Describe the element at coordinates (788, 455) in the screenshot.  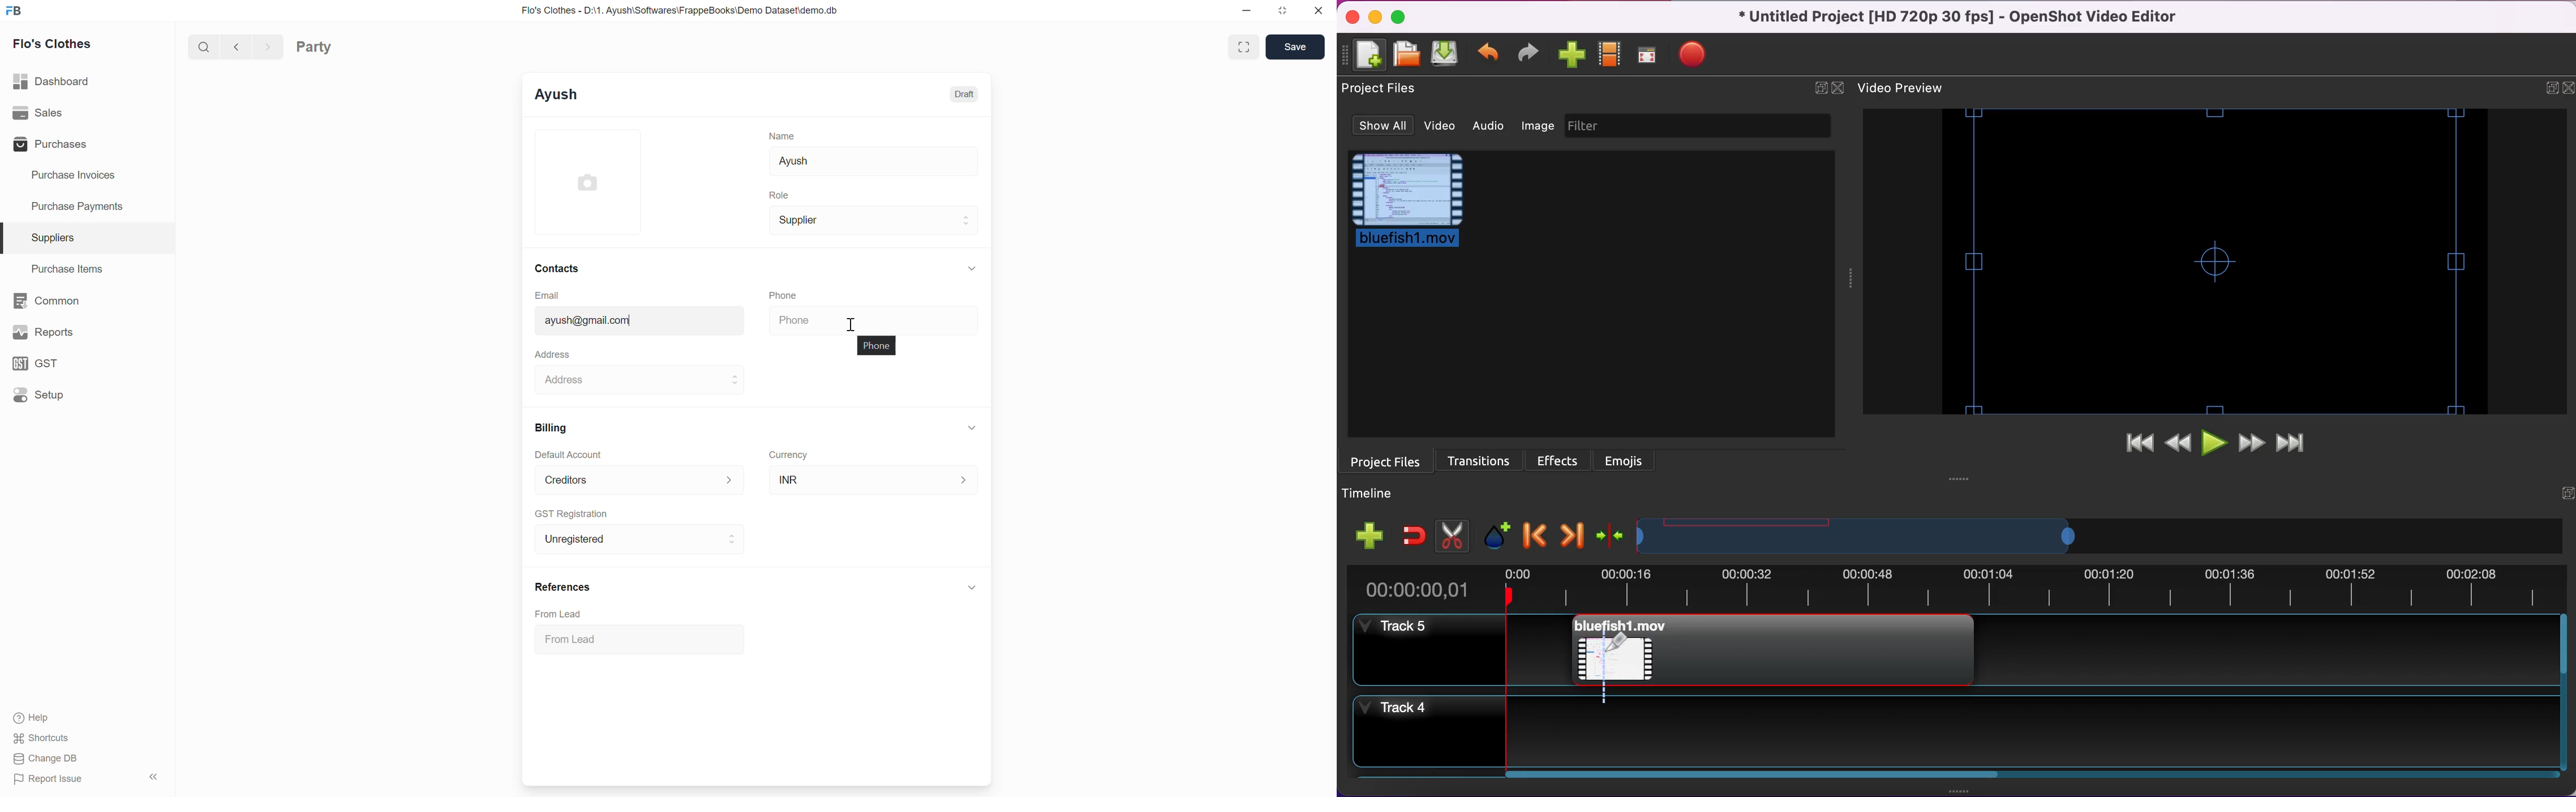
I see `Currency` at that location.